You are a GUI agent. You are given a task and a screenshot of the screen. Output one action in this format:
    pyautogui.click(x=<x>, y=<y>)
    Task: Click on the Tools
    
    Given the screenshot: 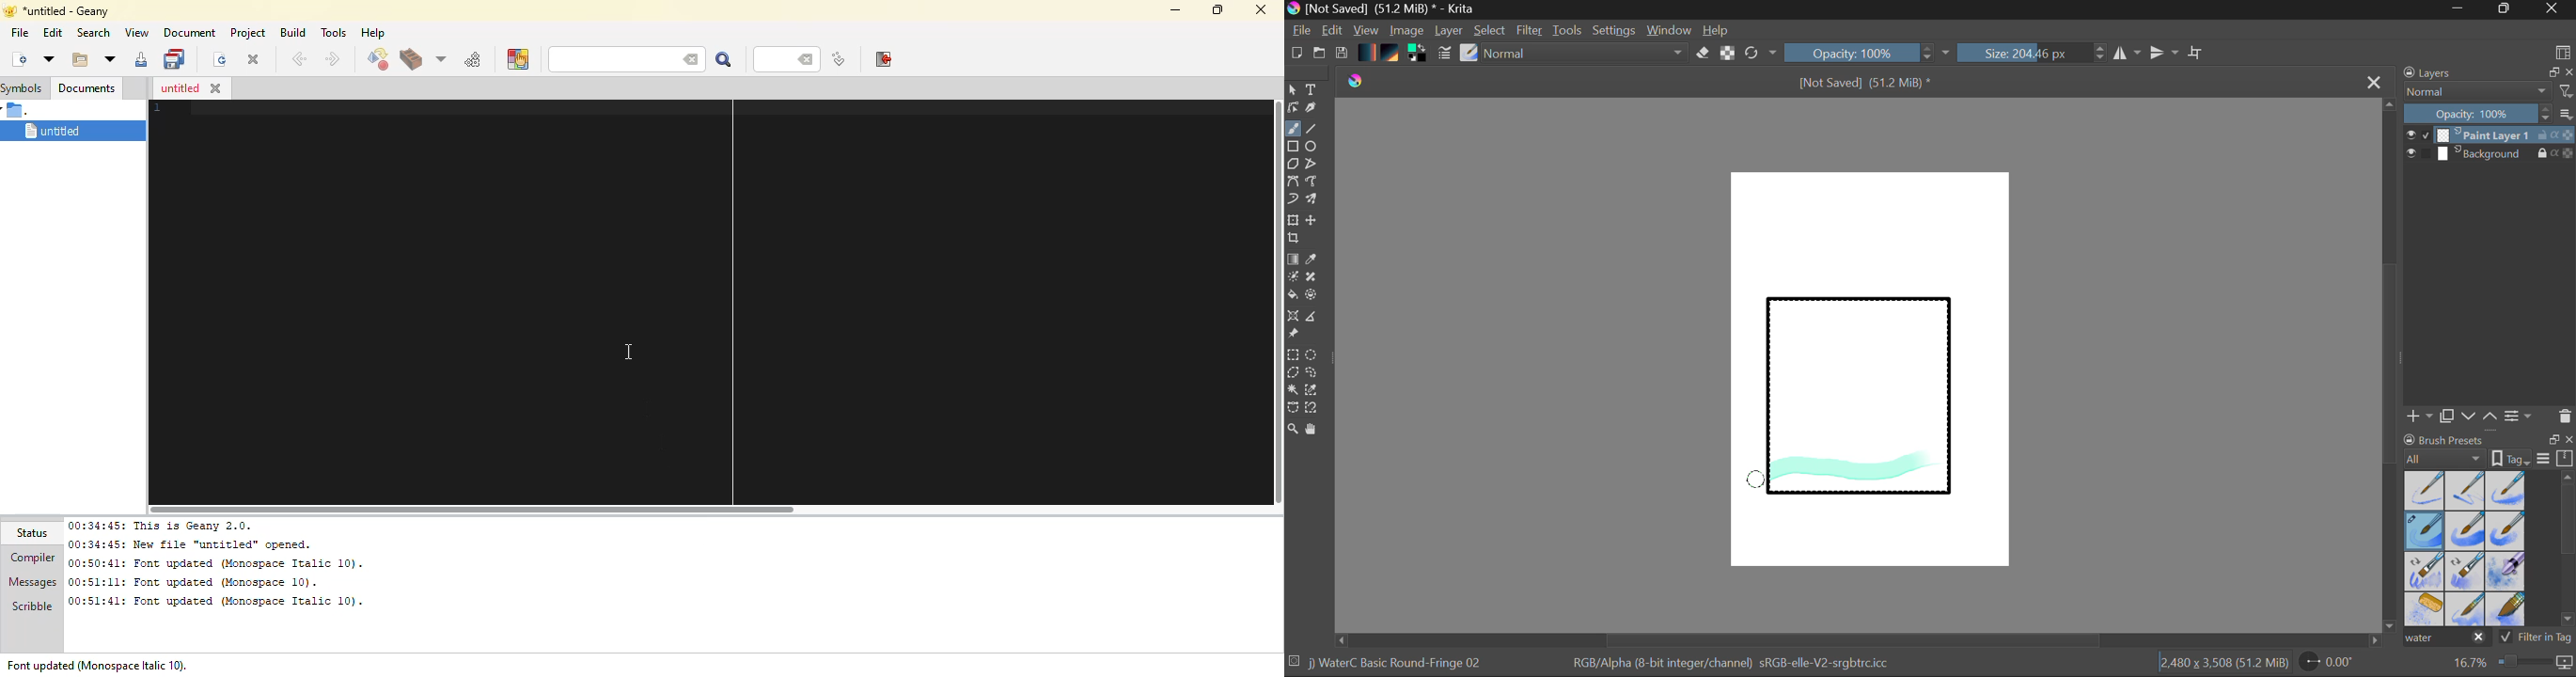 What is the action you would take?
    pyautogui.click(x=1568, y=31)
    